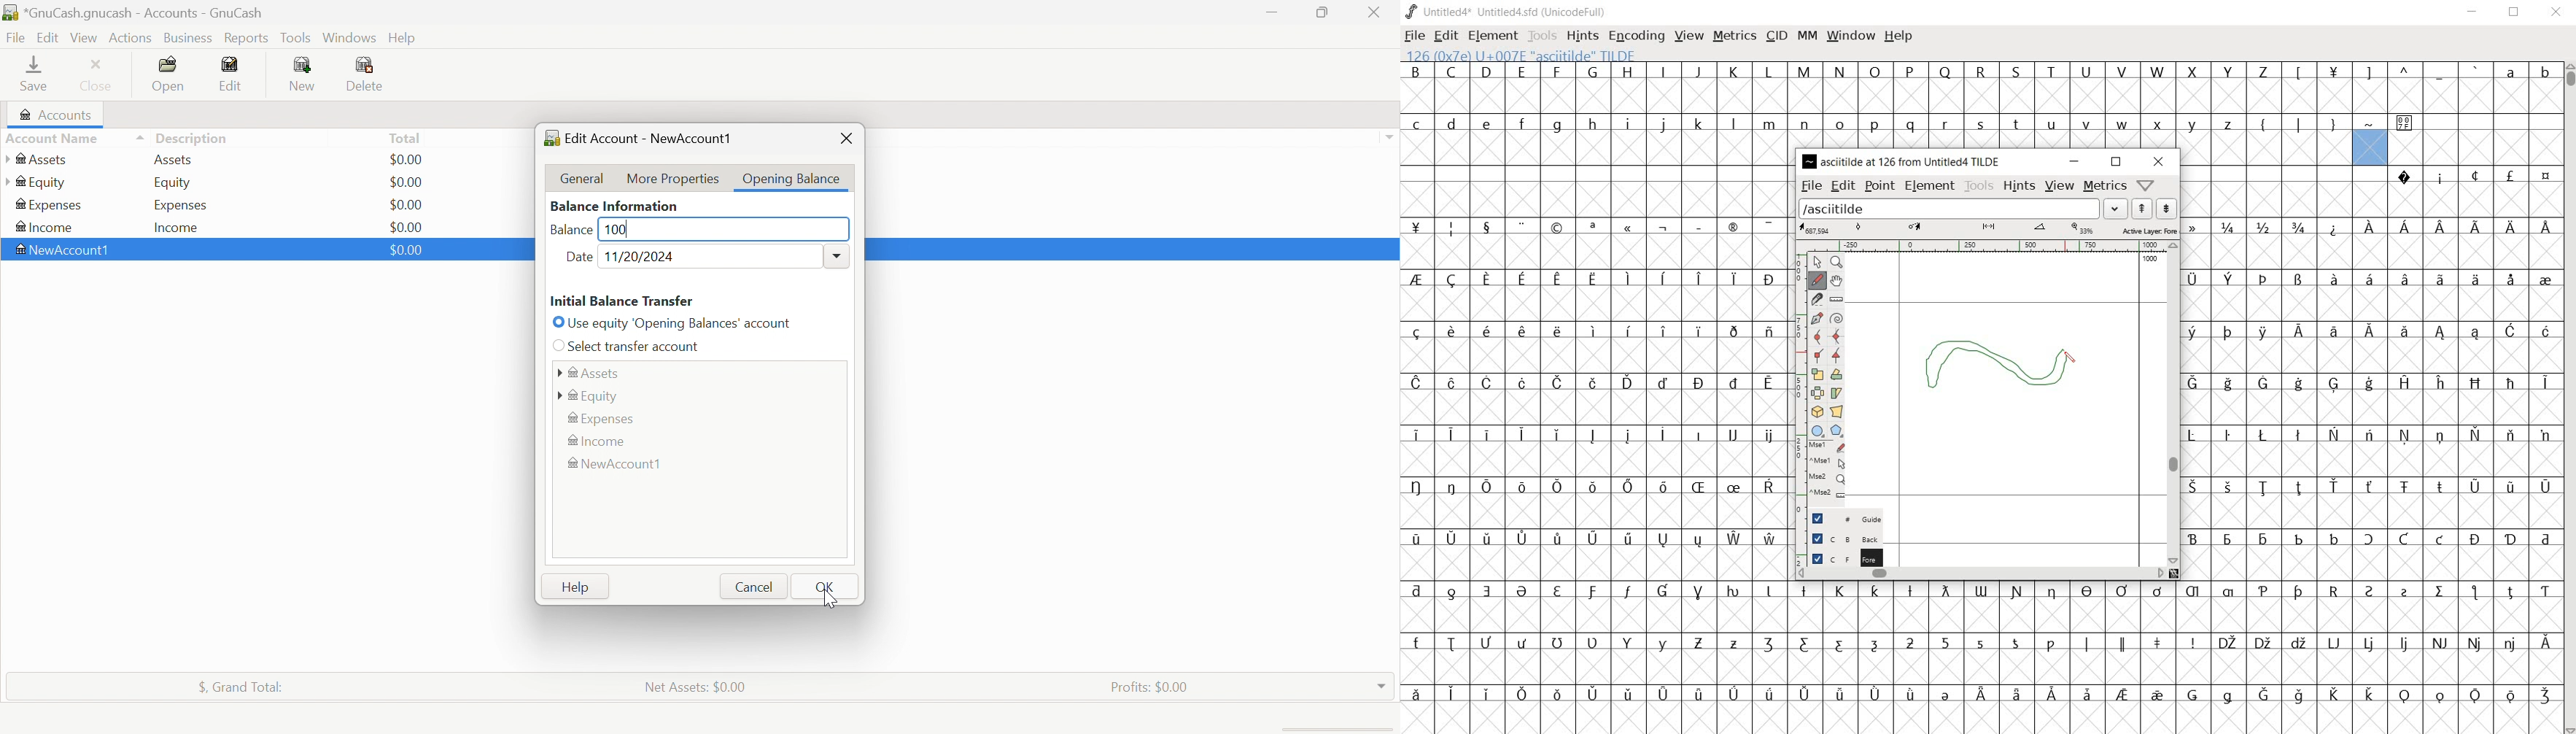 Image resolution: width=2576 pixels, height=756 pixels. Describe the element at coordinates (845, 138) in the screenshot. I see `close` at that location.